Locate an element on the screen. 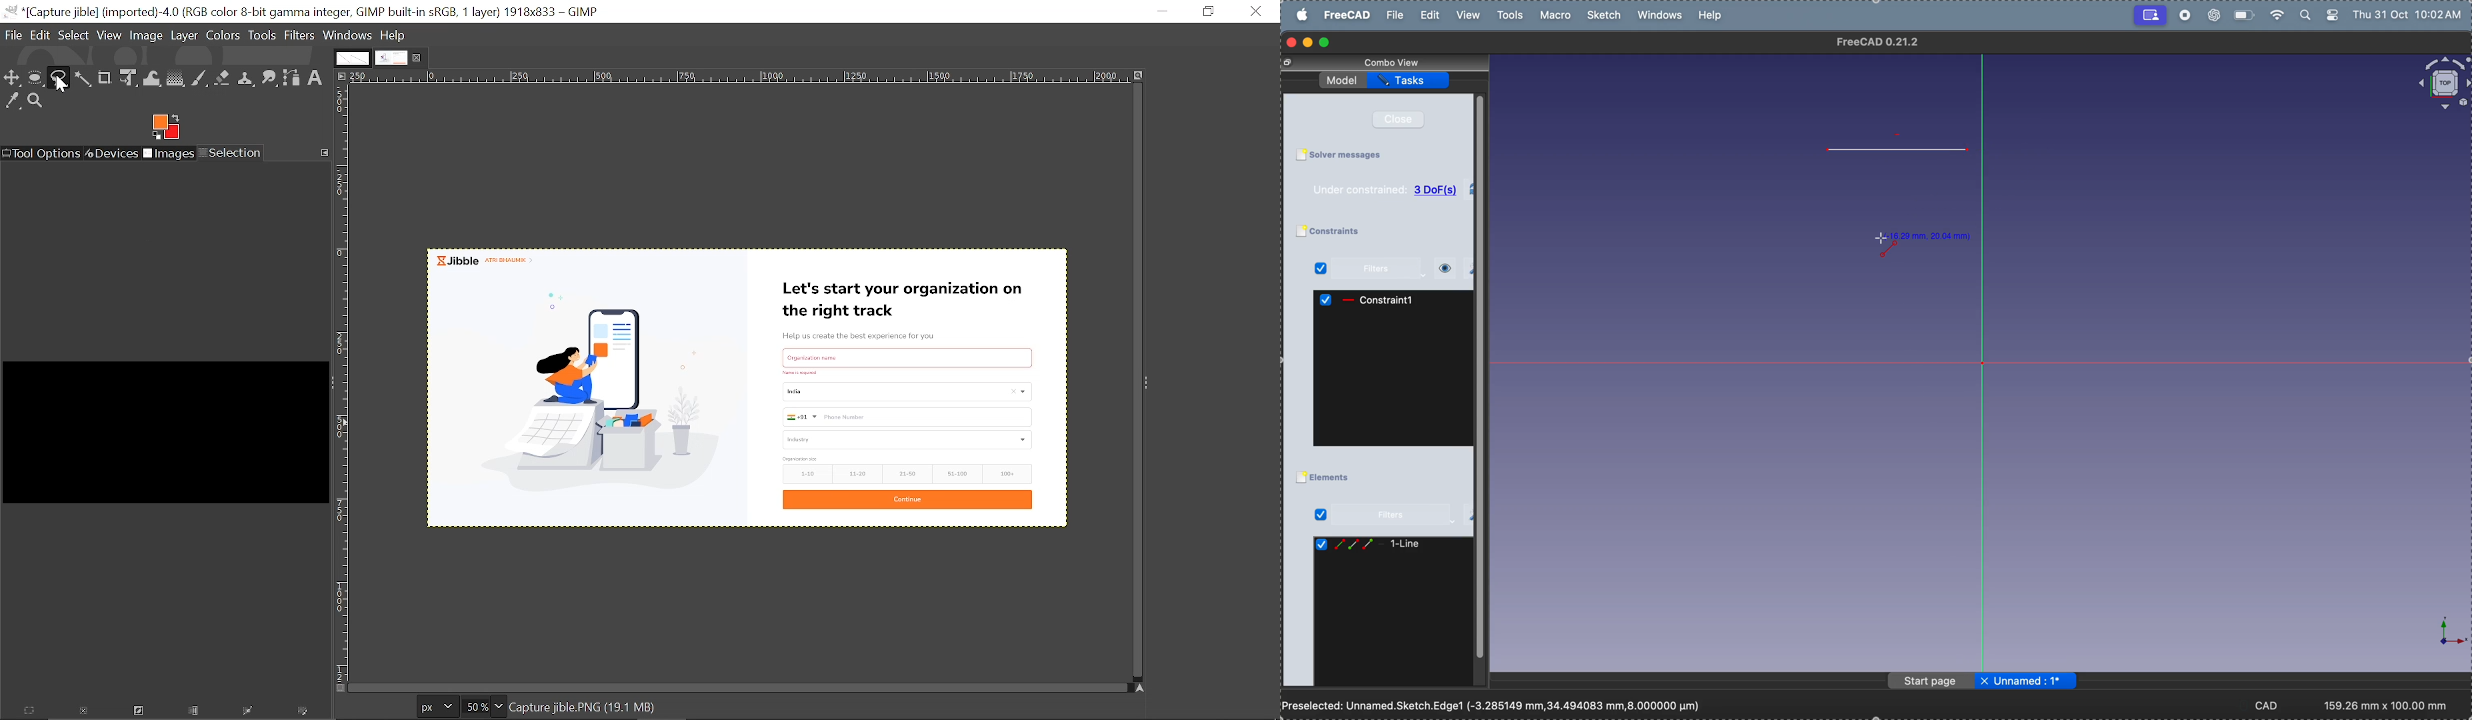 The width and height of the screenshot is (2492, 728). edit is located at coordinates (1432, 15).